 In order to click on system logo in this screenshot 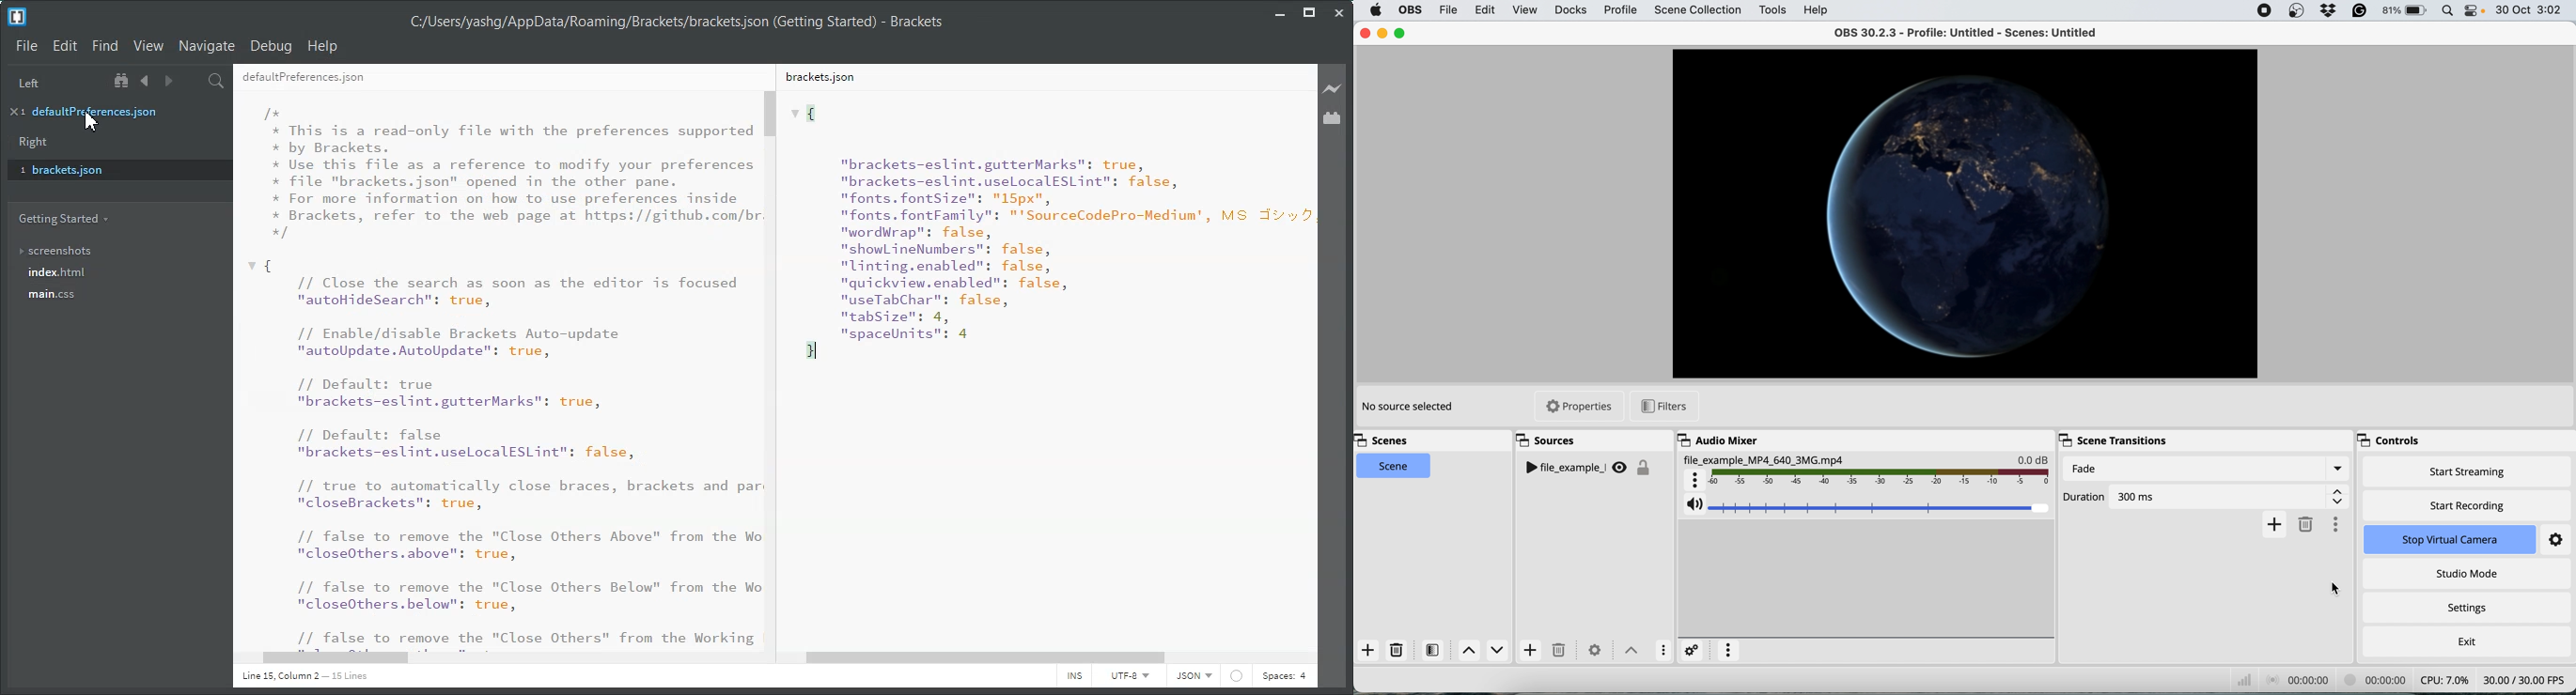, I will do `click(1376, 10)`.